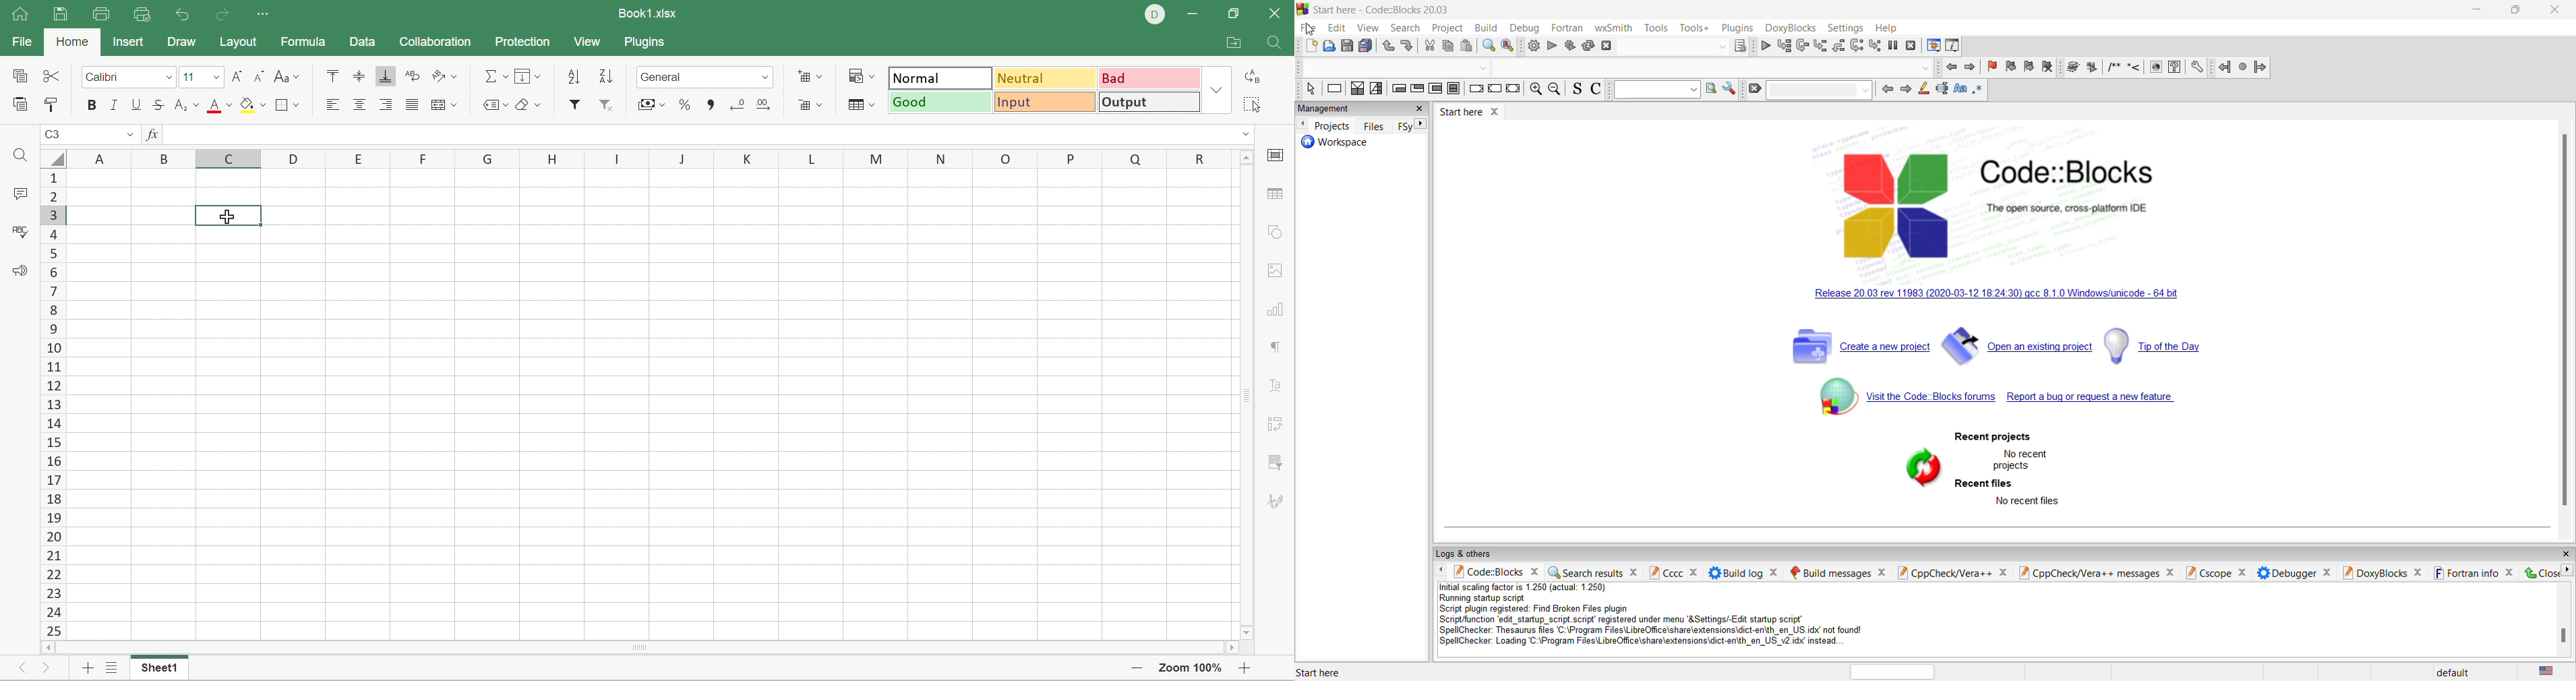 This screenshot has width=2576, height=700. Describe the element at coordinates (529, 74) in the screenshot. I see `Fill` at that location.